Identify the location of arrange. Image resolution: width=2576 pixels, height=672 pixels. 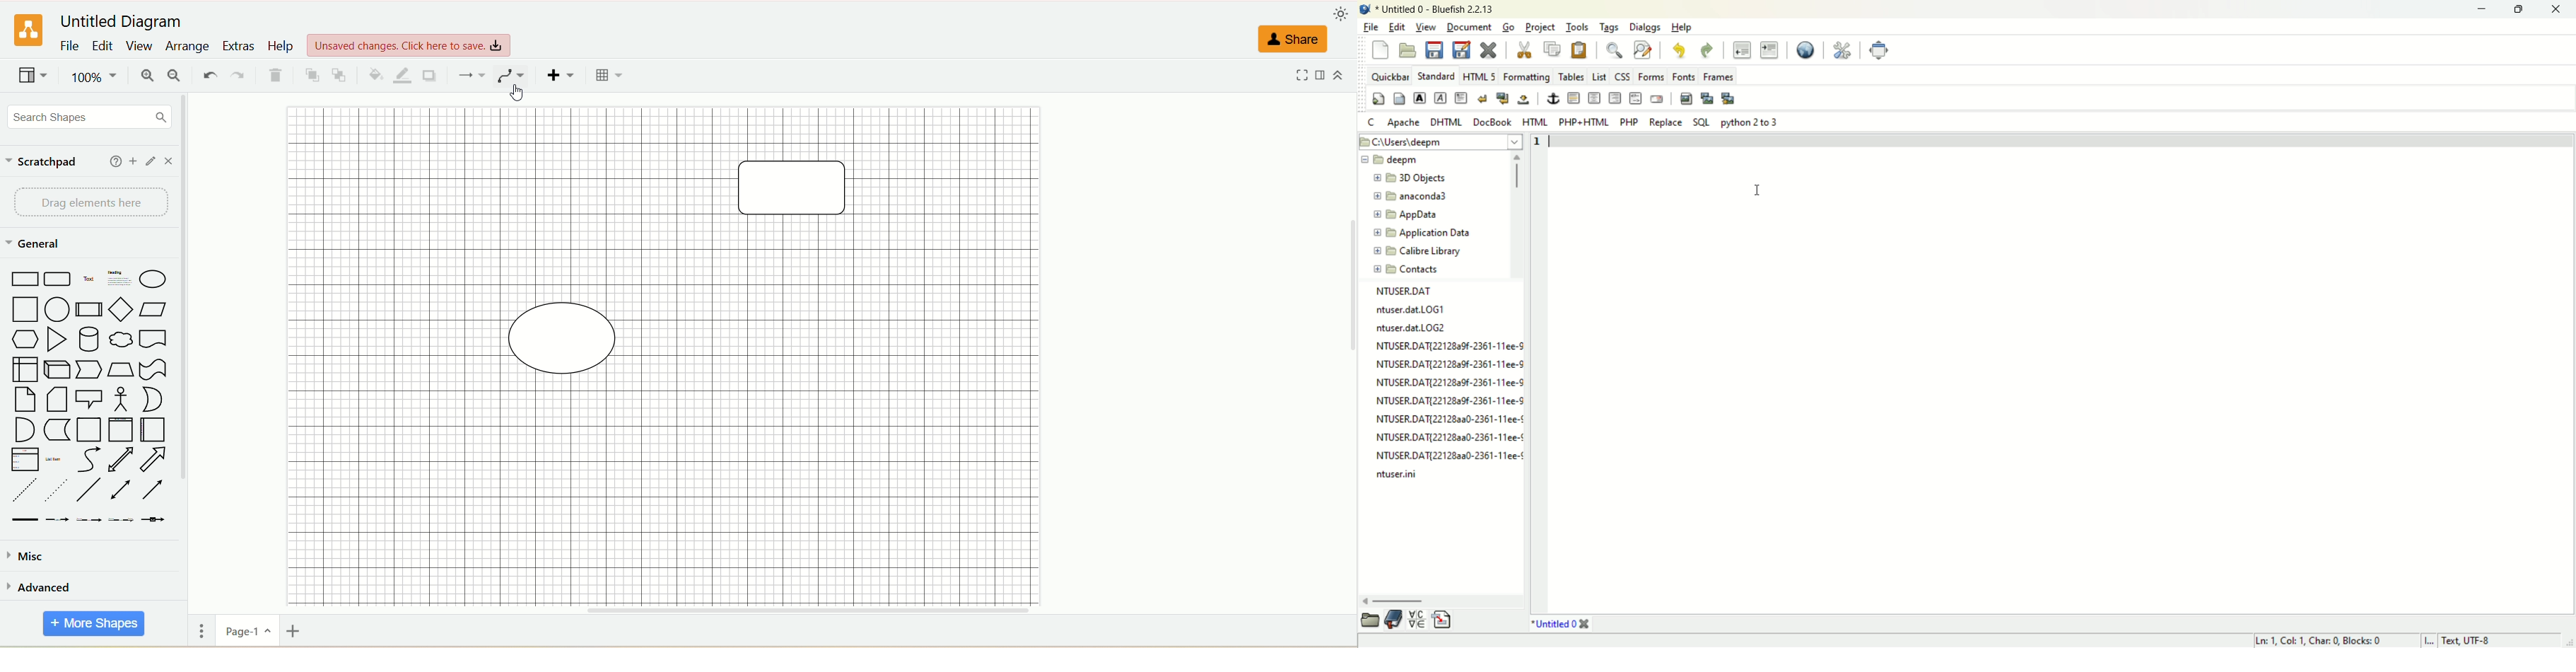
(189, 45).